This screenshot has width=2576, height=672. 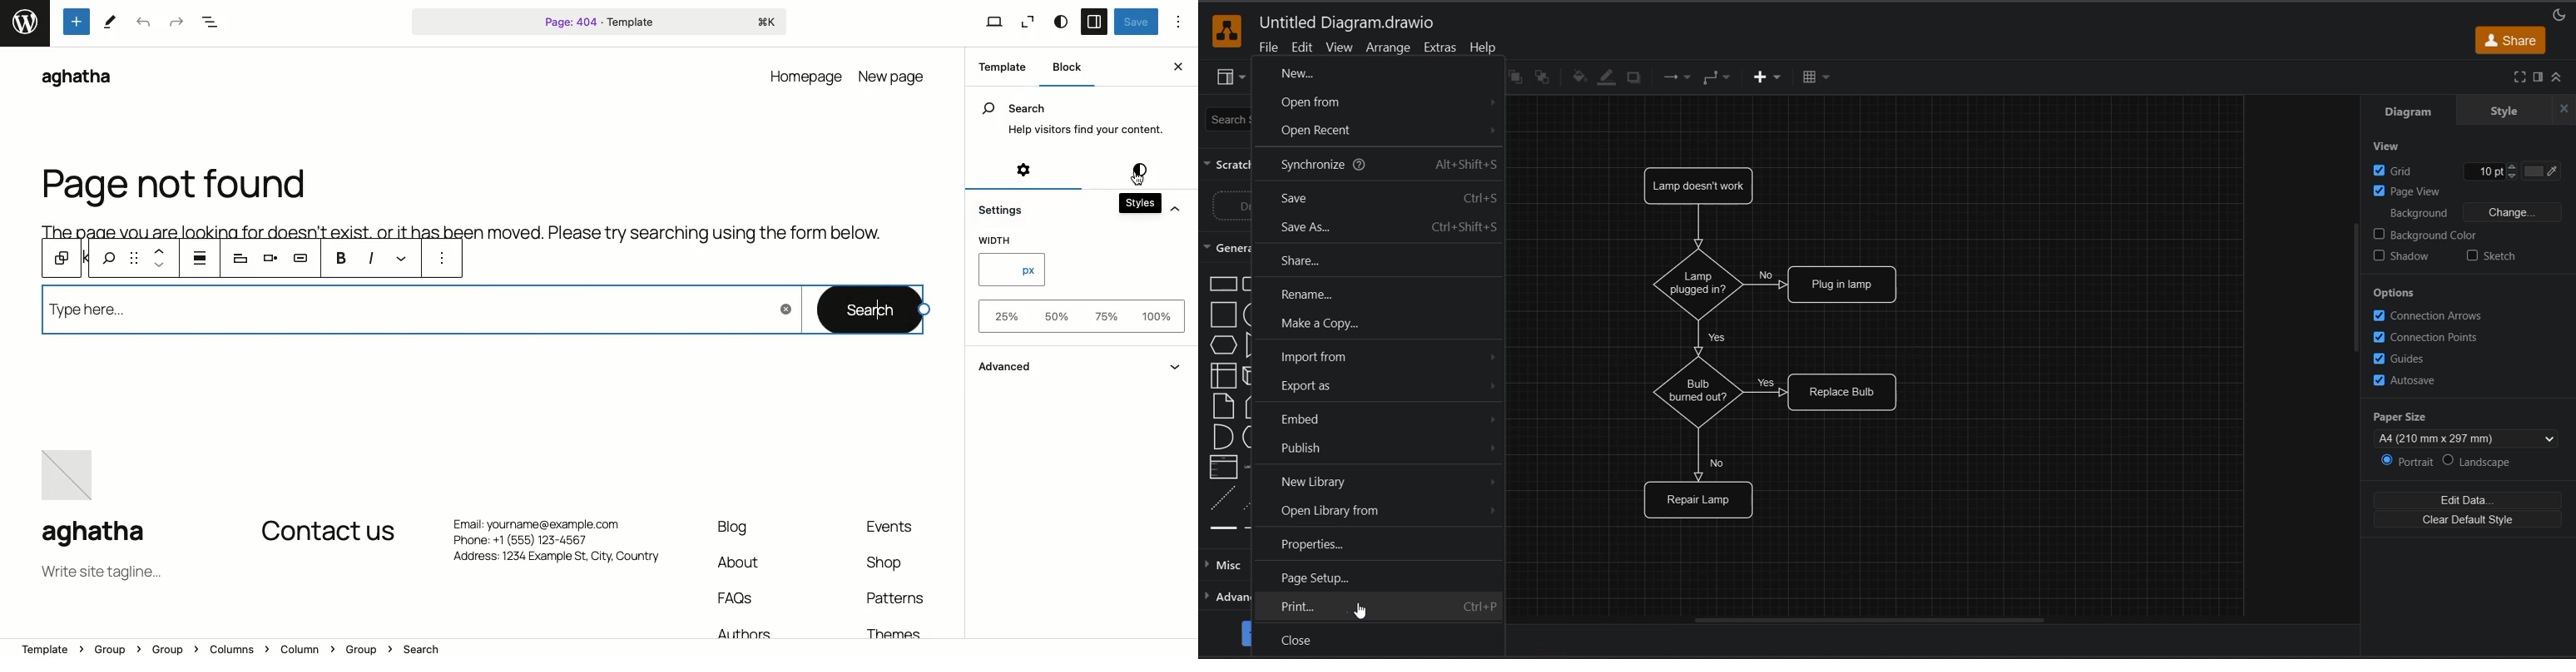 What do you see at coordinates (1391, 482) in the screenshot?
I see `new library` at bounding box center [1391, 482].